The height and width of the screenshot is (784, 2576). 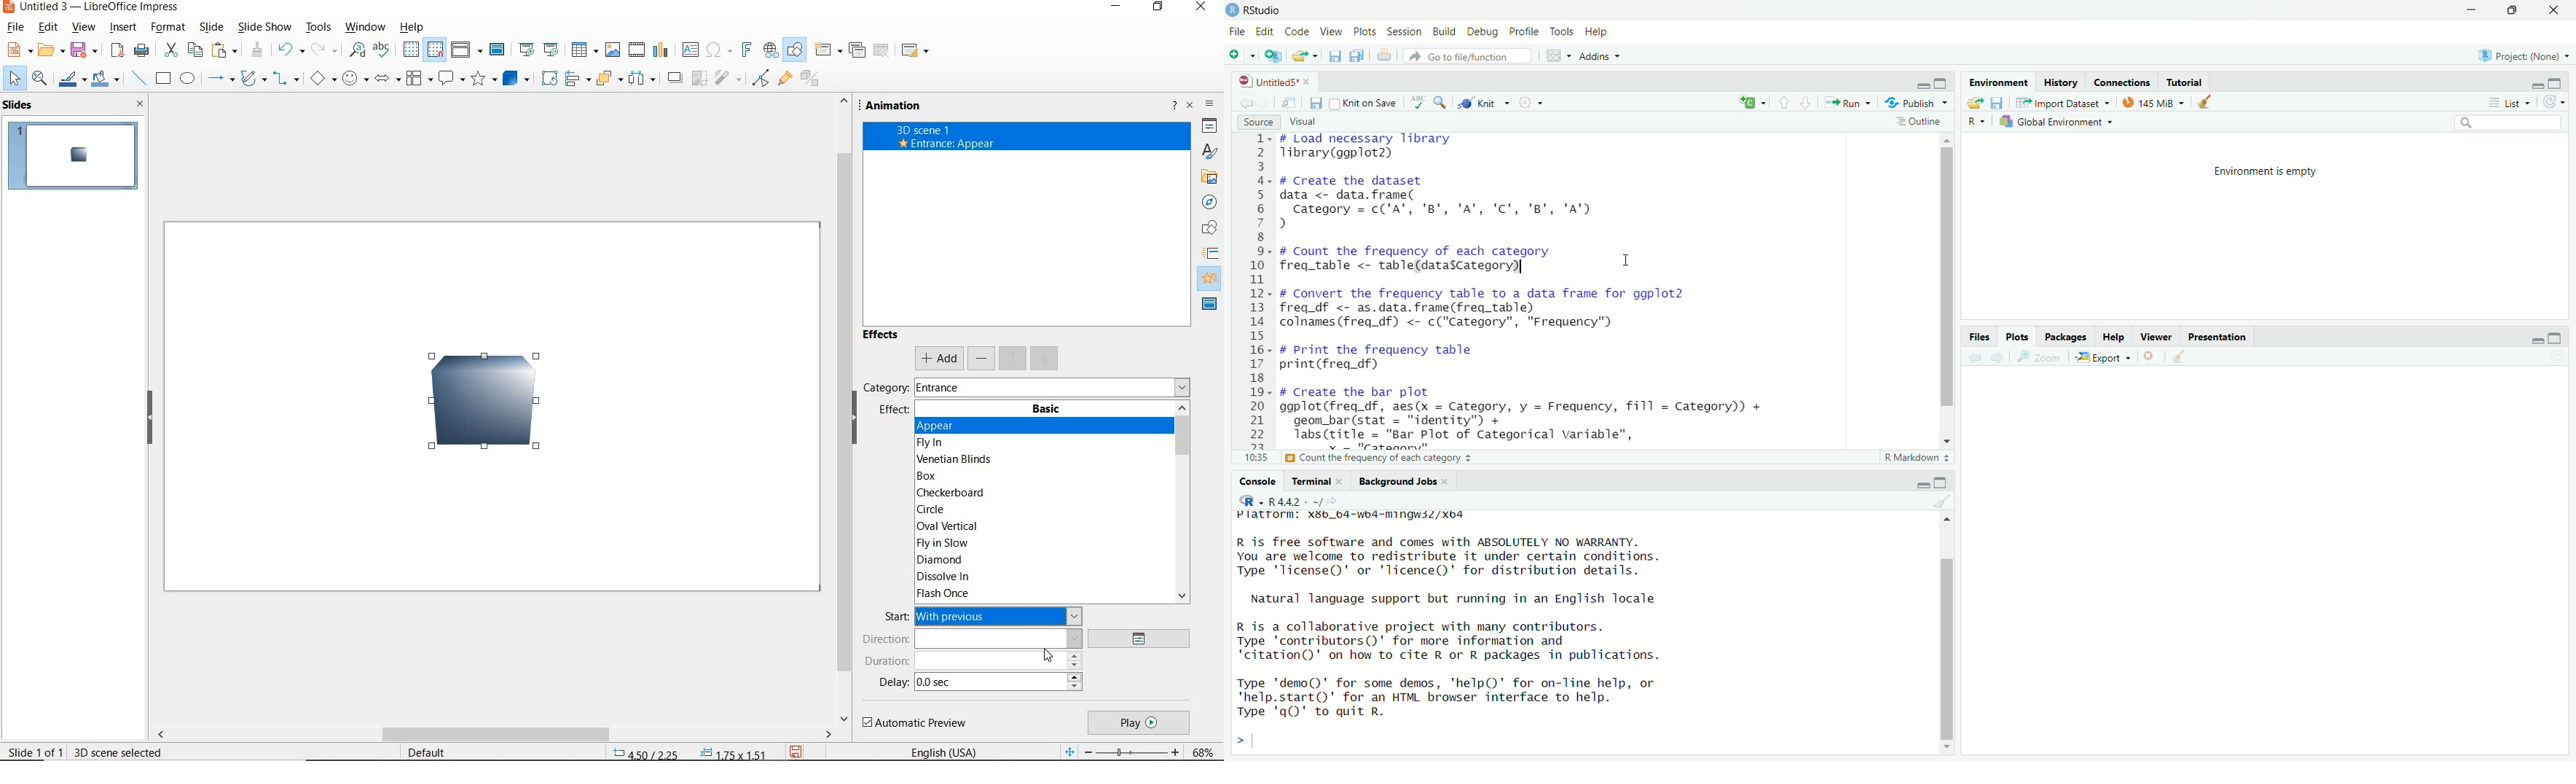 What do you see at coordinates (1403, 32) in the screenshot?
I see `sessions` at bounding box center [1403, 32].